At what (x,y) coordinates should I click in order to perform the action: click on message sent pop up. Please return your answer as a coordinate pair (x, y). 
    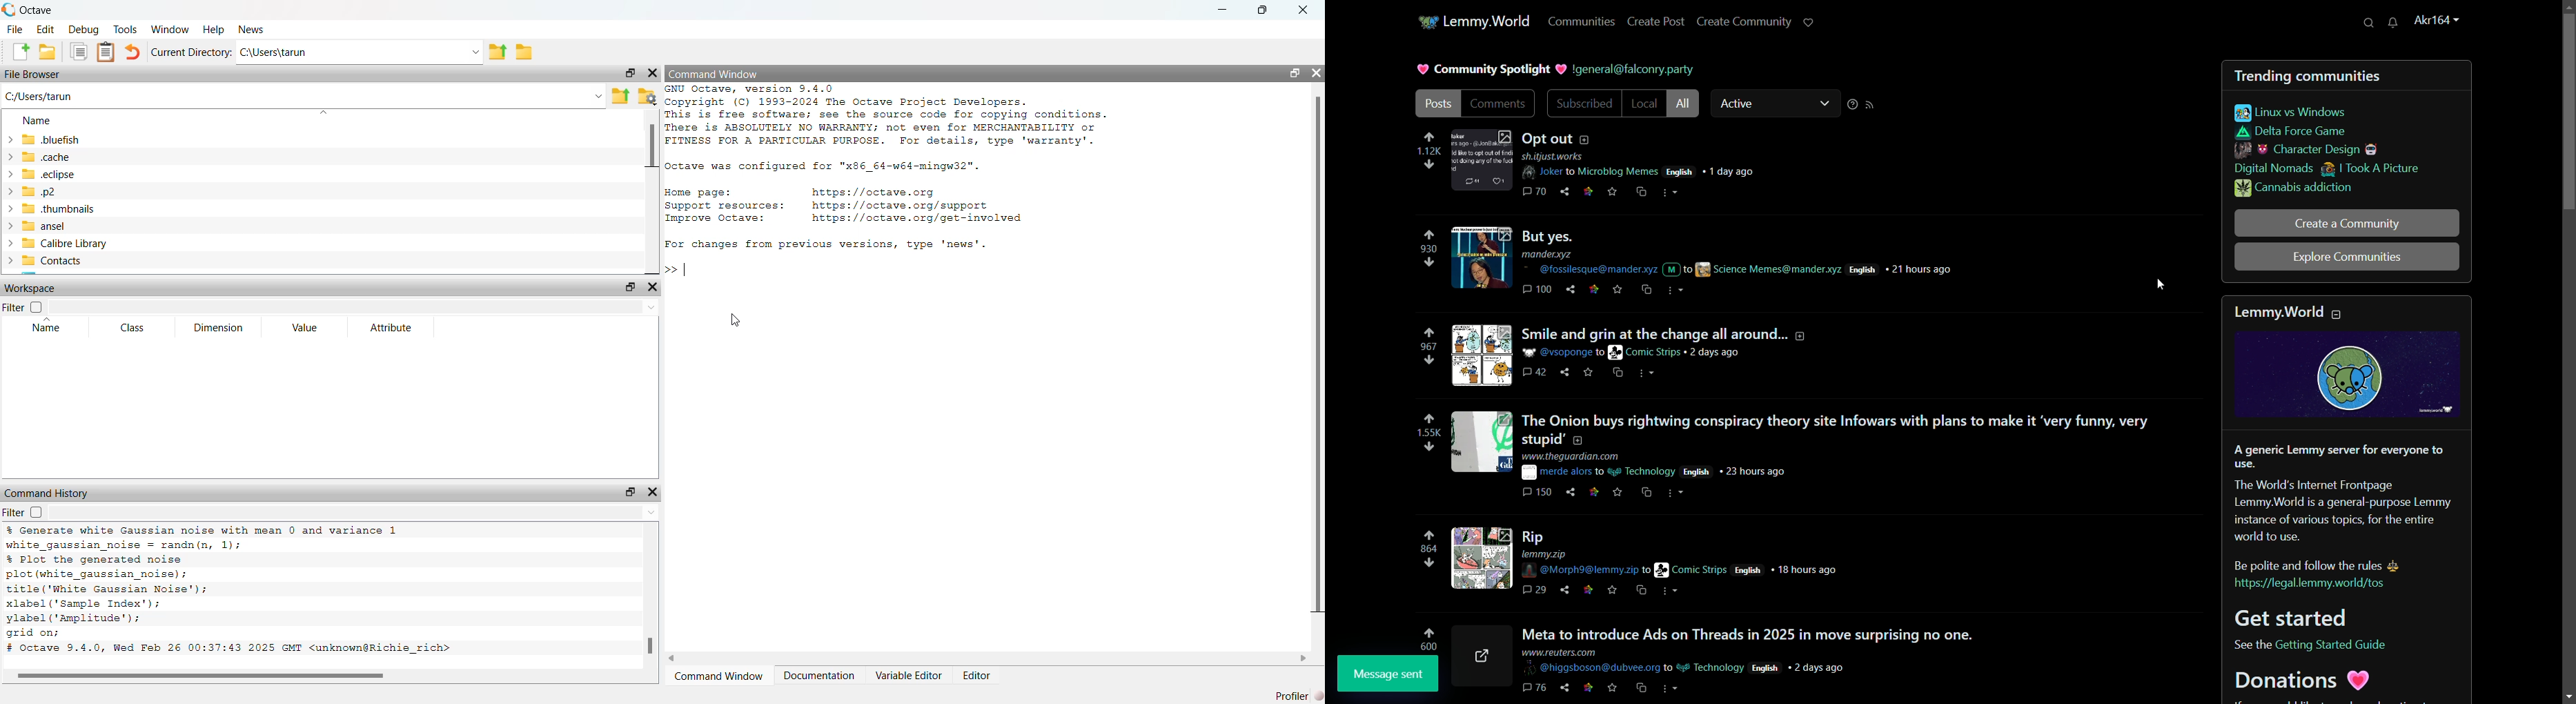
    Looking at the image, I should click on (1386, 674).